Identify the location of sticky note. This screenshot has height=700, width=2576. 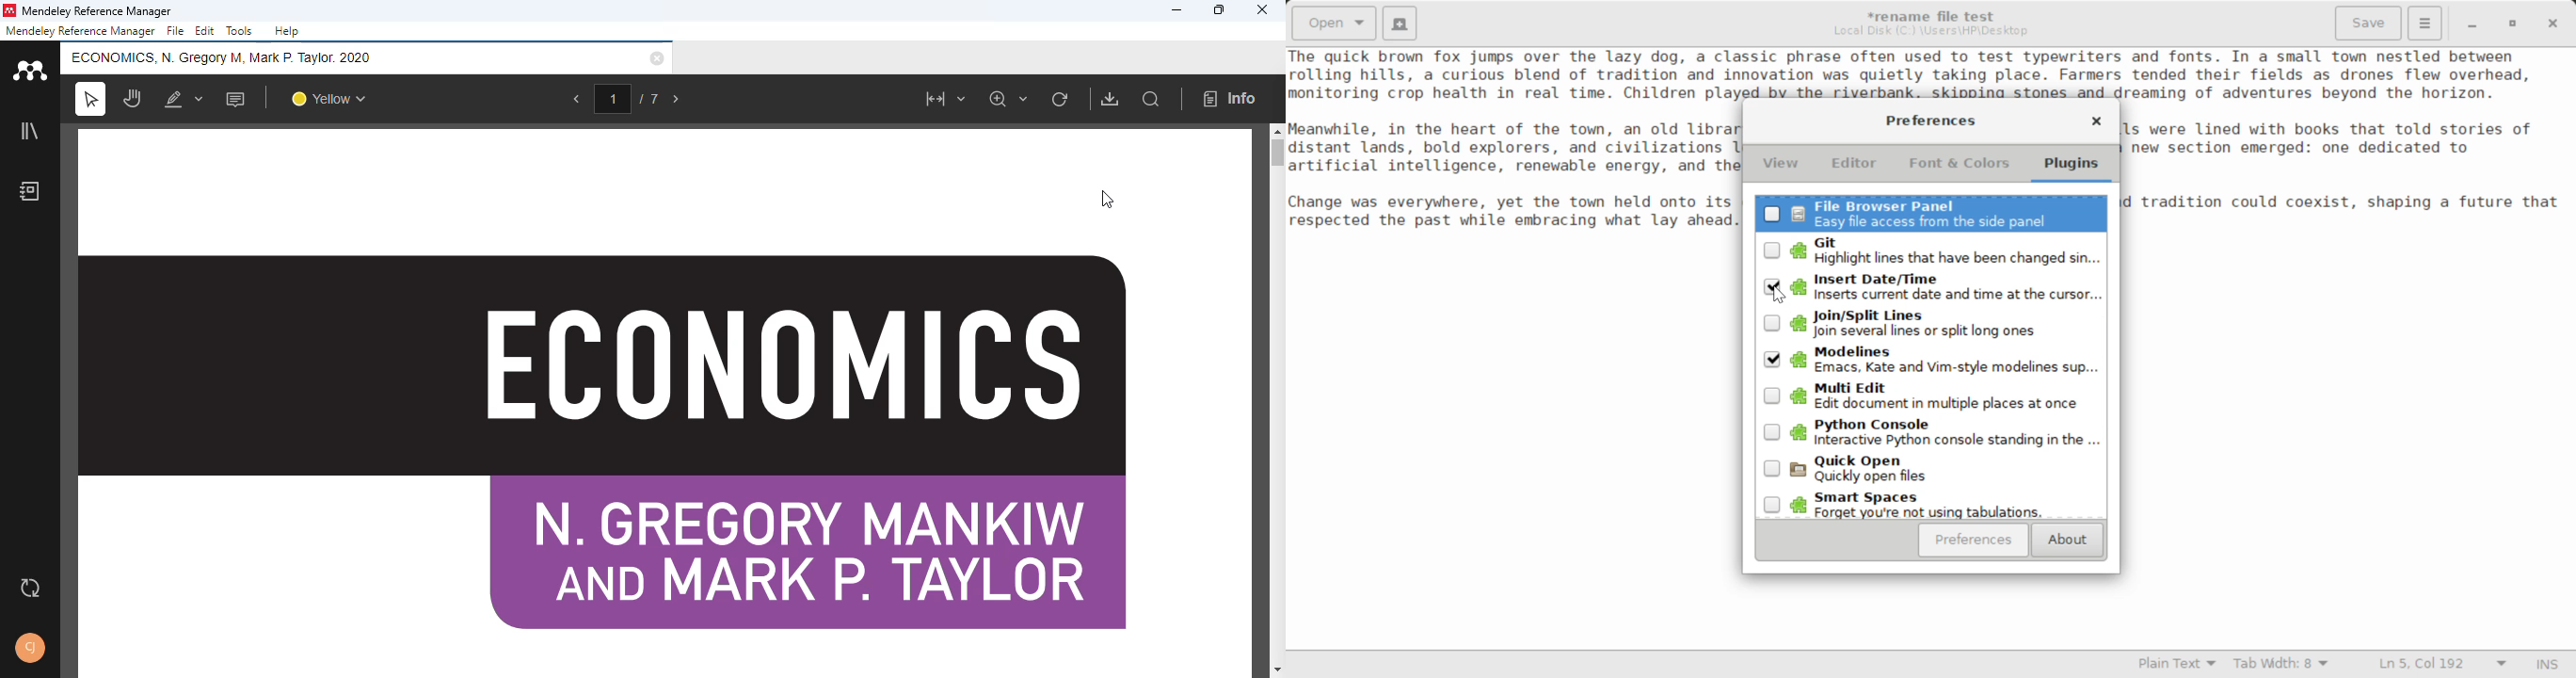
(236, 99).